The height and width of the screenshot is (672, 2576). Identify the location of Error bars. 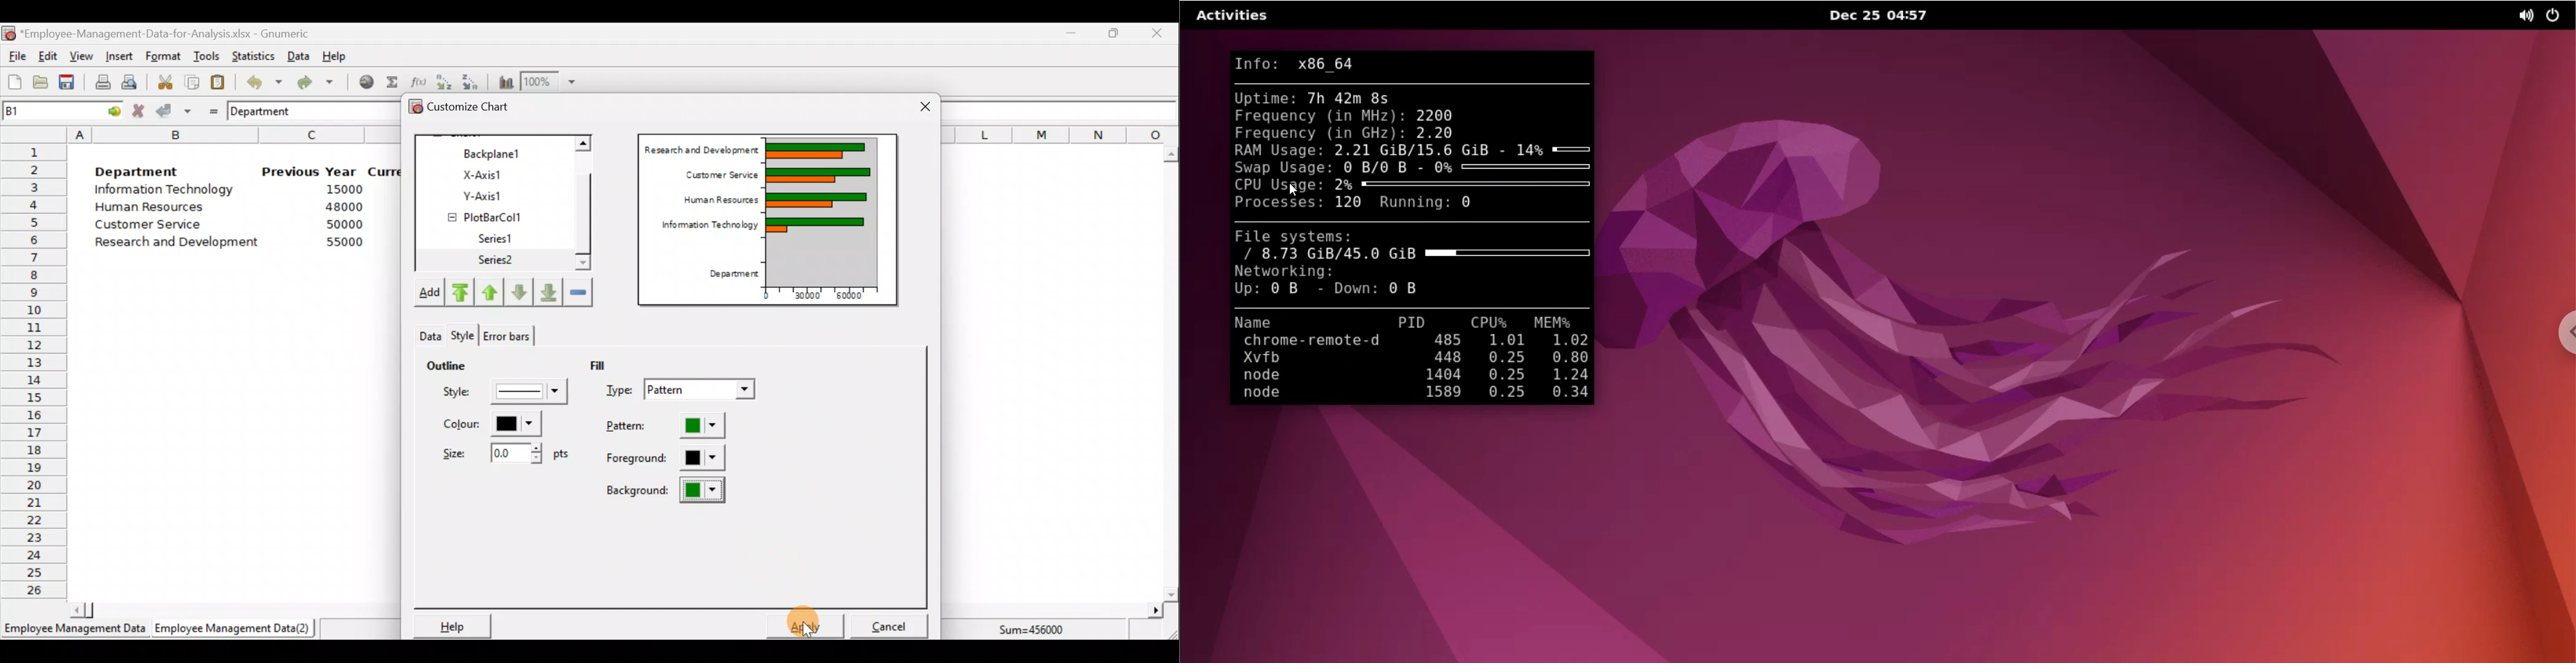
(506, 333).